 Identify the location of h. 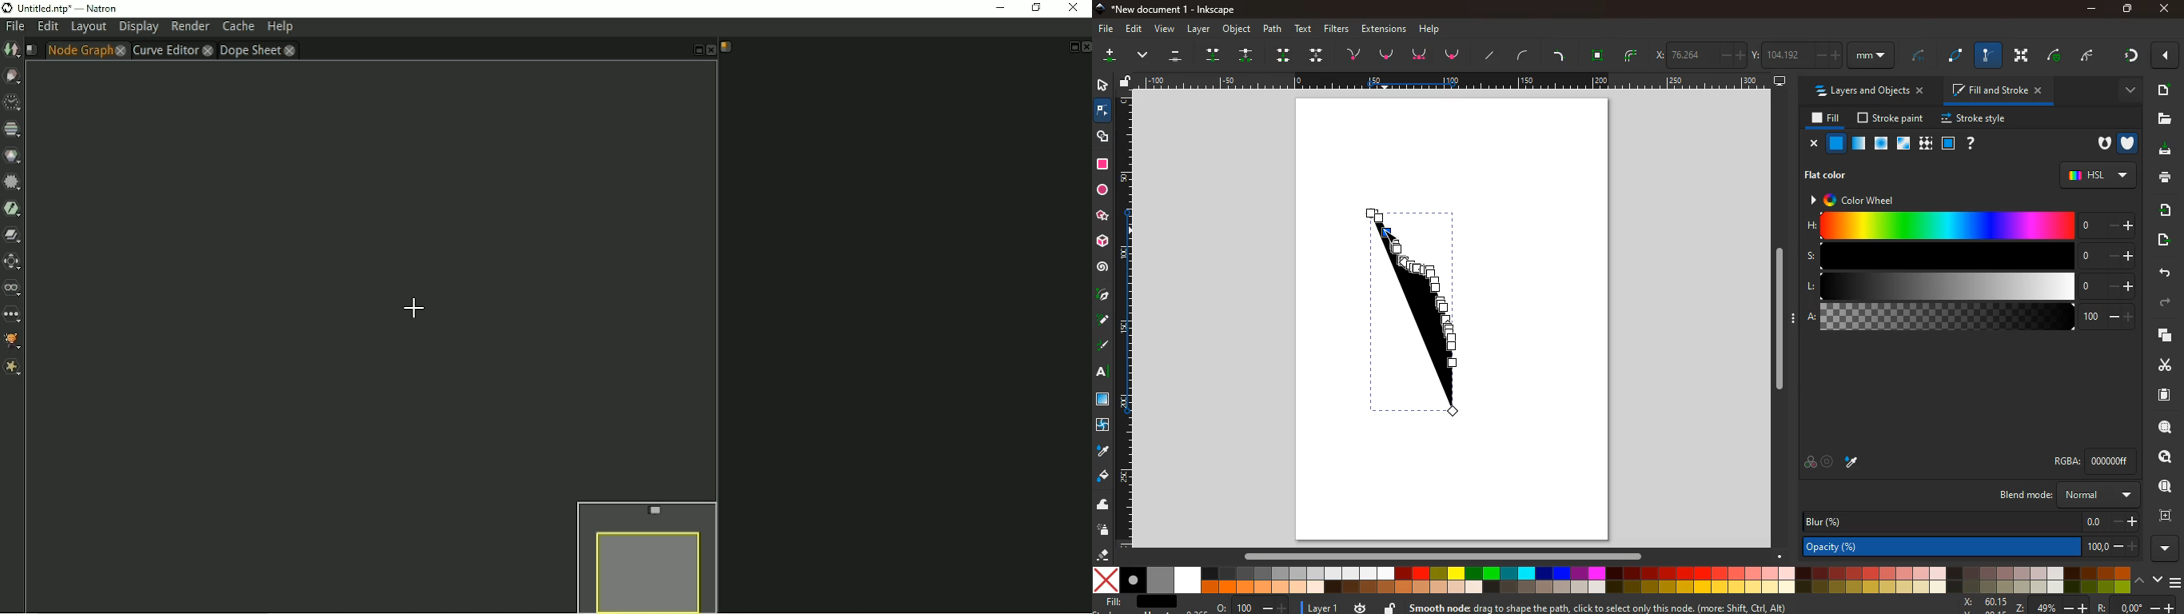
(1970, 226).